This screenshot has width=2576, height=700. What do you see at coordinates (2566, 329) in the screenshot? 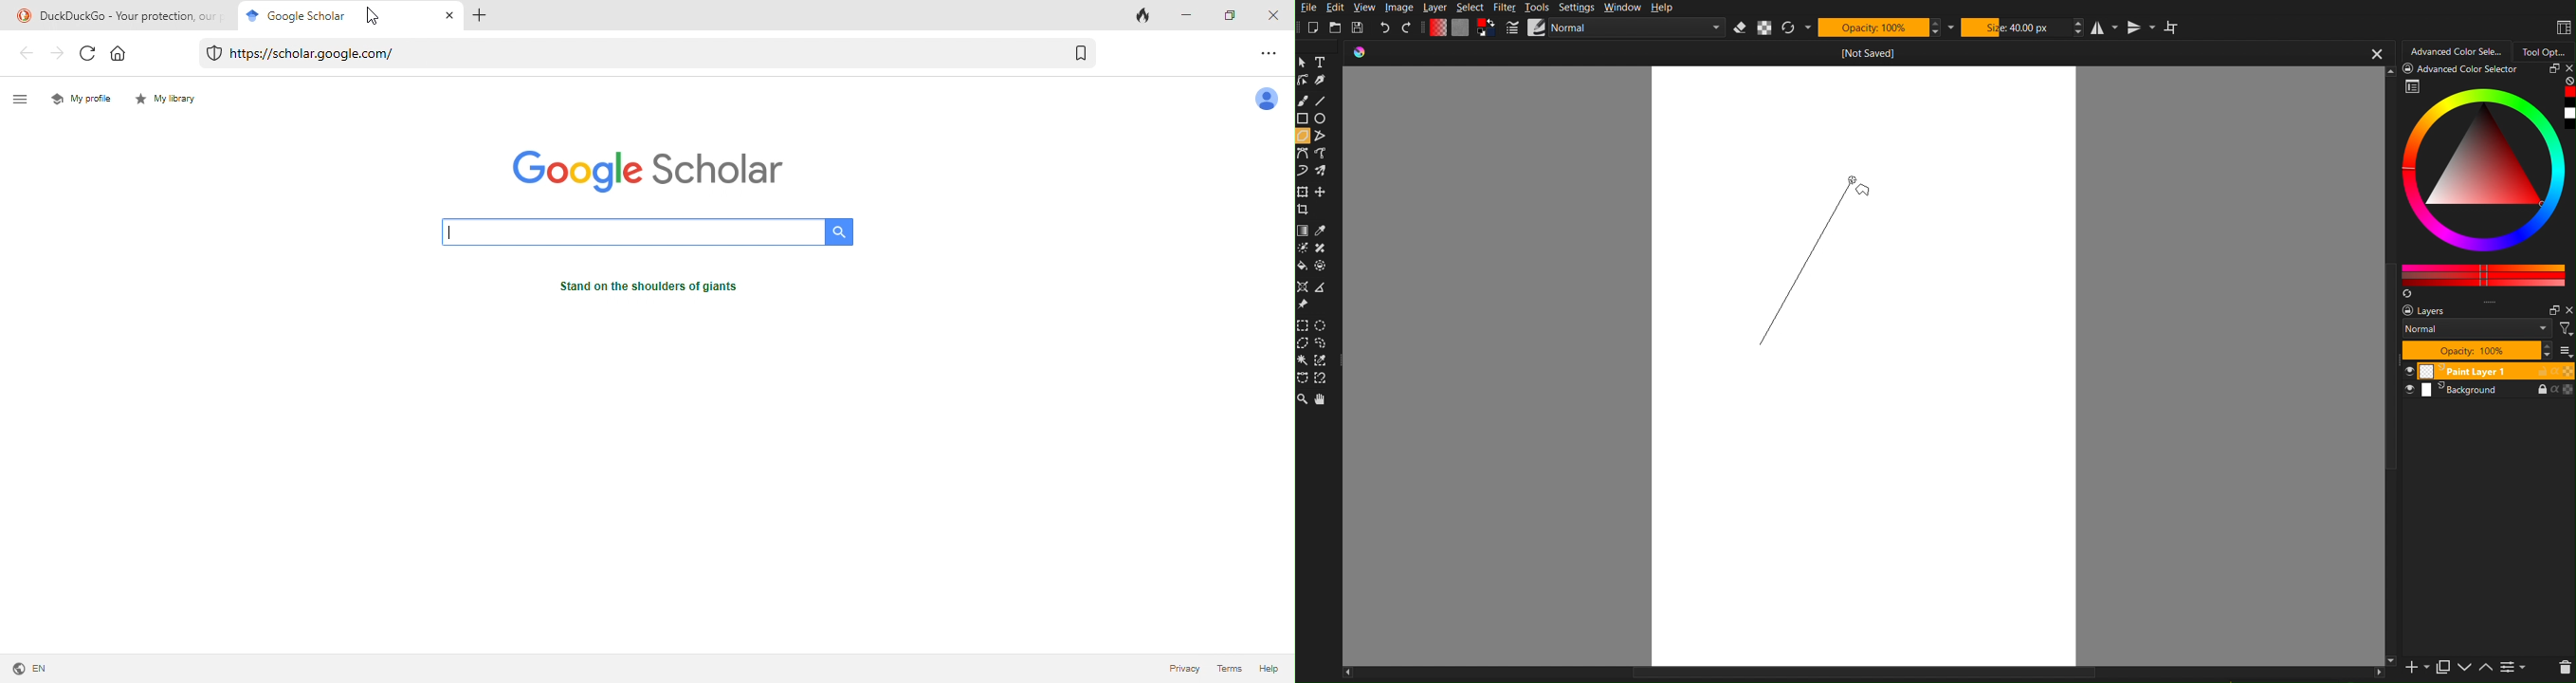
I see `filter` at bounding box center [2566, 329].